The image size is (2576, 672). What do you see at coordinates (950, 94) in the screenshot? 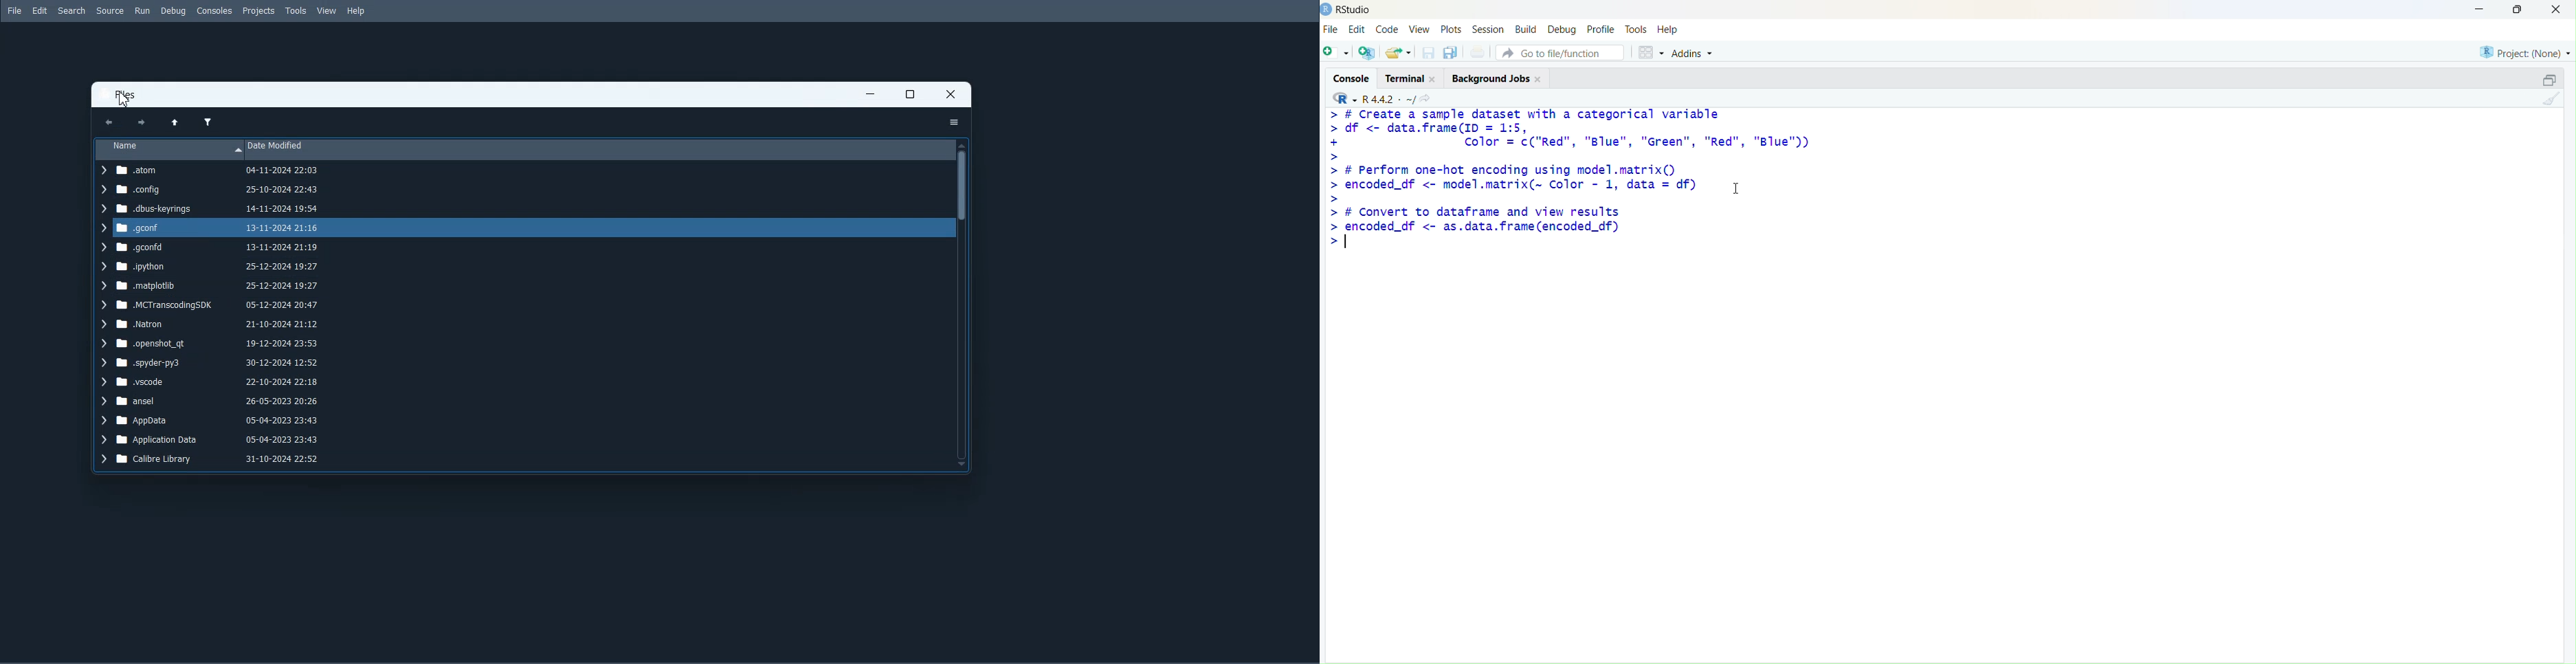
I see `Close` at bounding box center [950, 94].